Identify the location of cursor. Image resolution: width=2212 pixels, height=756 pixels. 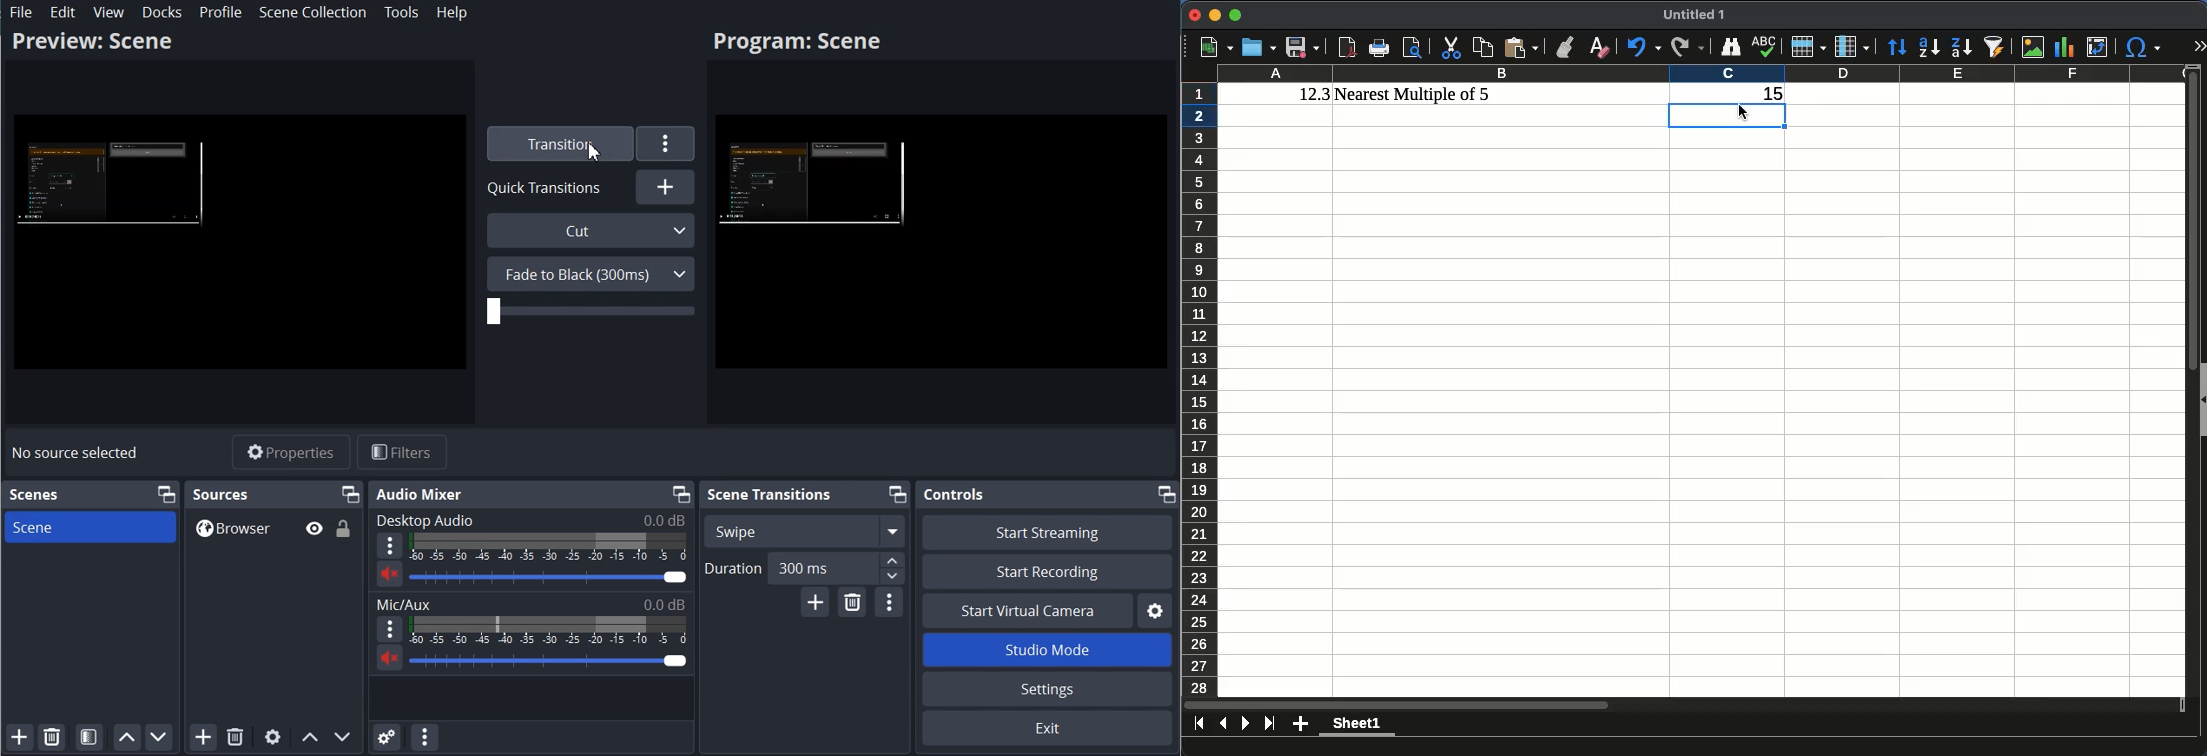
(1743, 114).